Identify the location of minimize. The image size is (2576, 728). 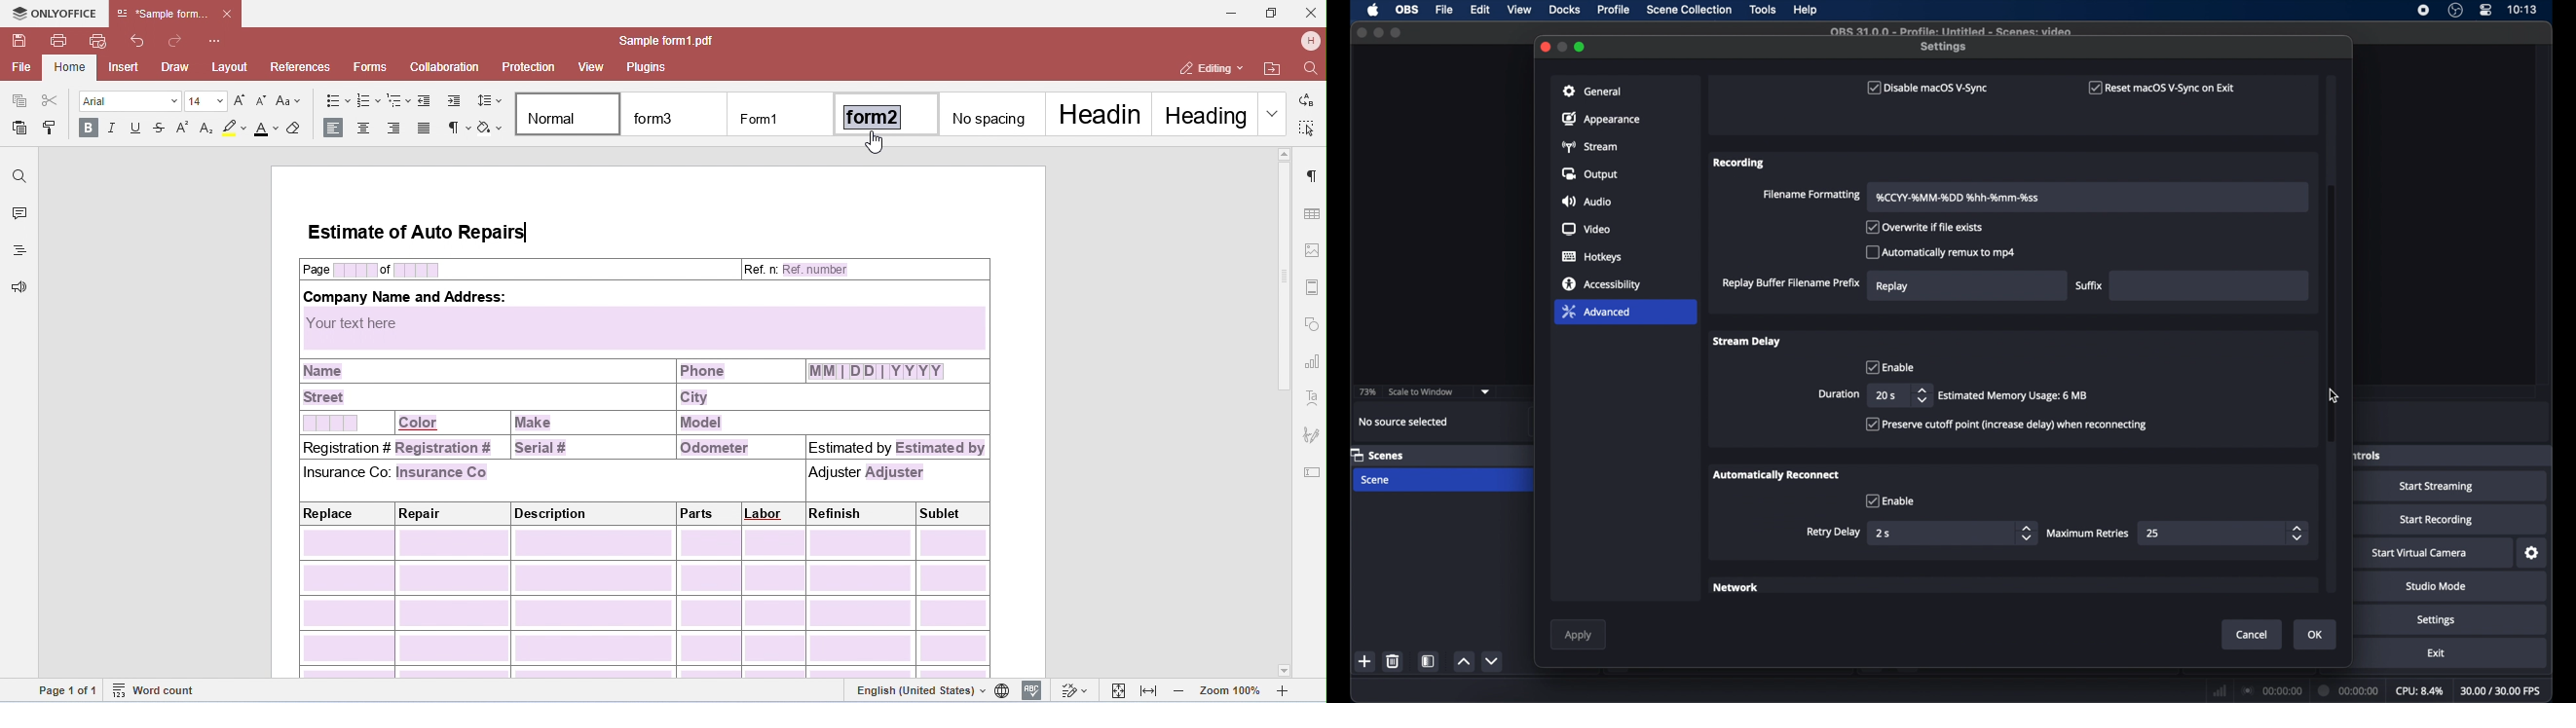
(1378, 33).